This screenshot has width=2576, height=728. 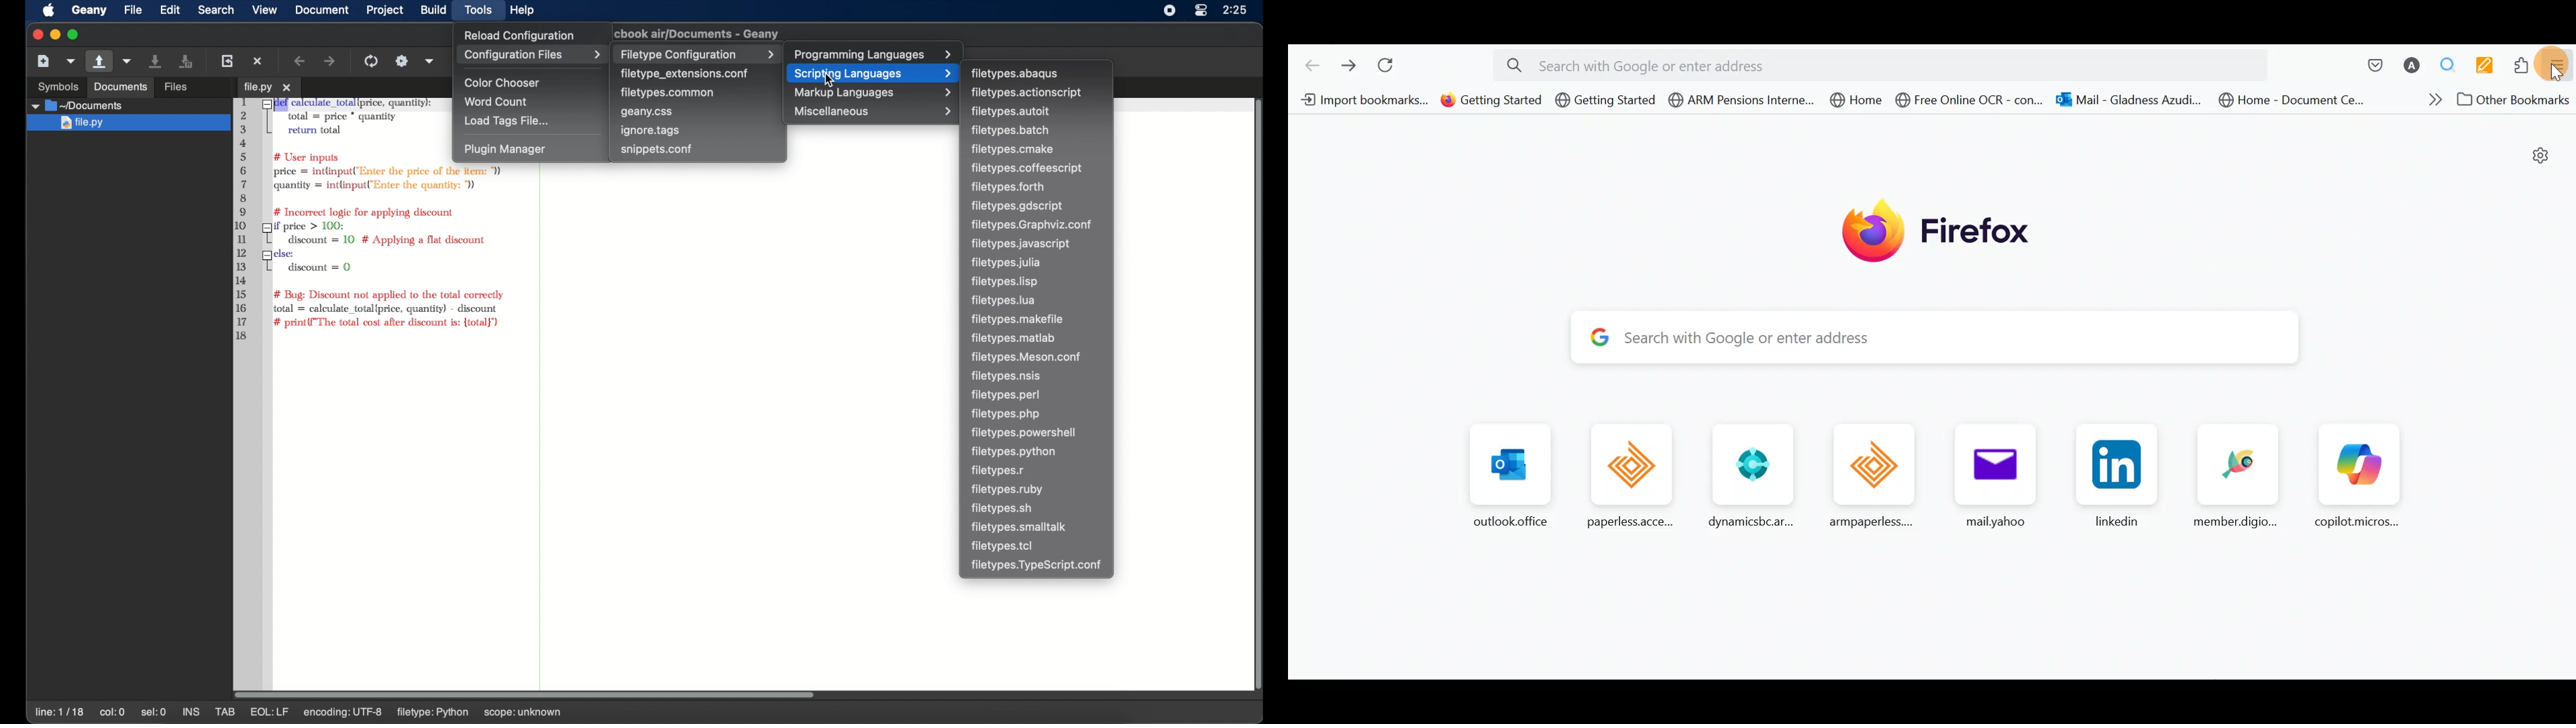 I want to click on plugin manager, so click(x=504, y=149).